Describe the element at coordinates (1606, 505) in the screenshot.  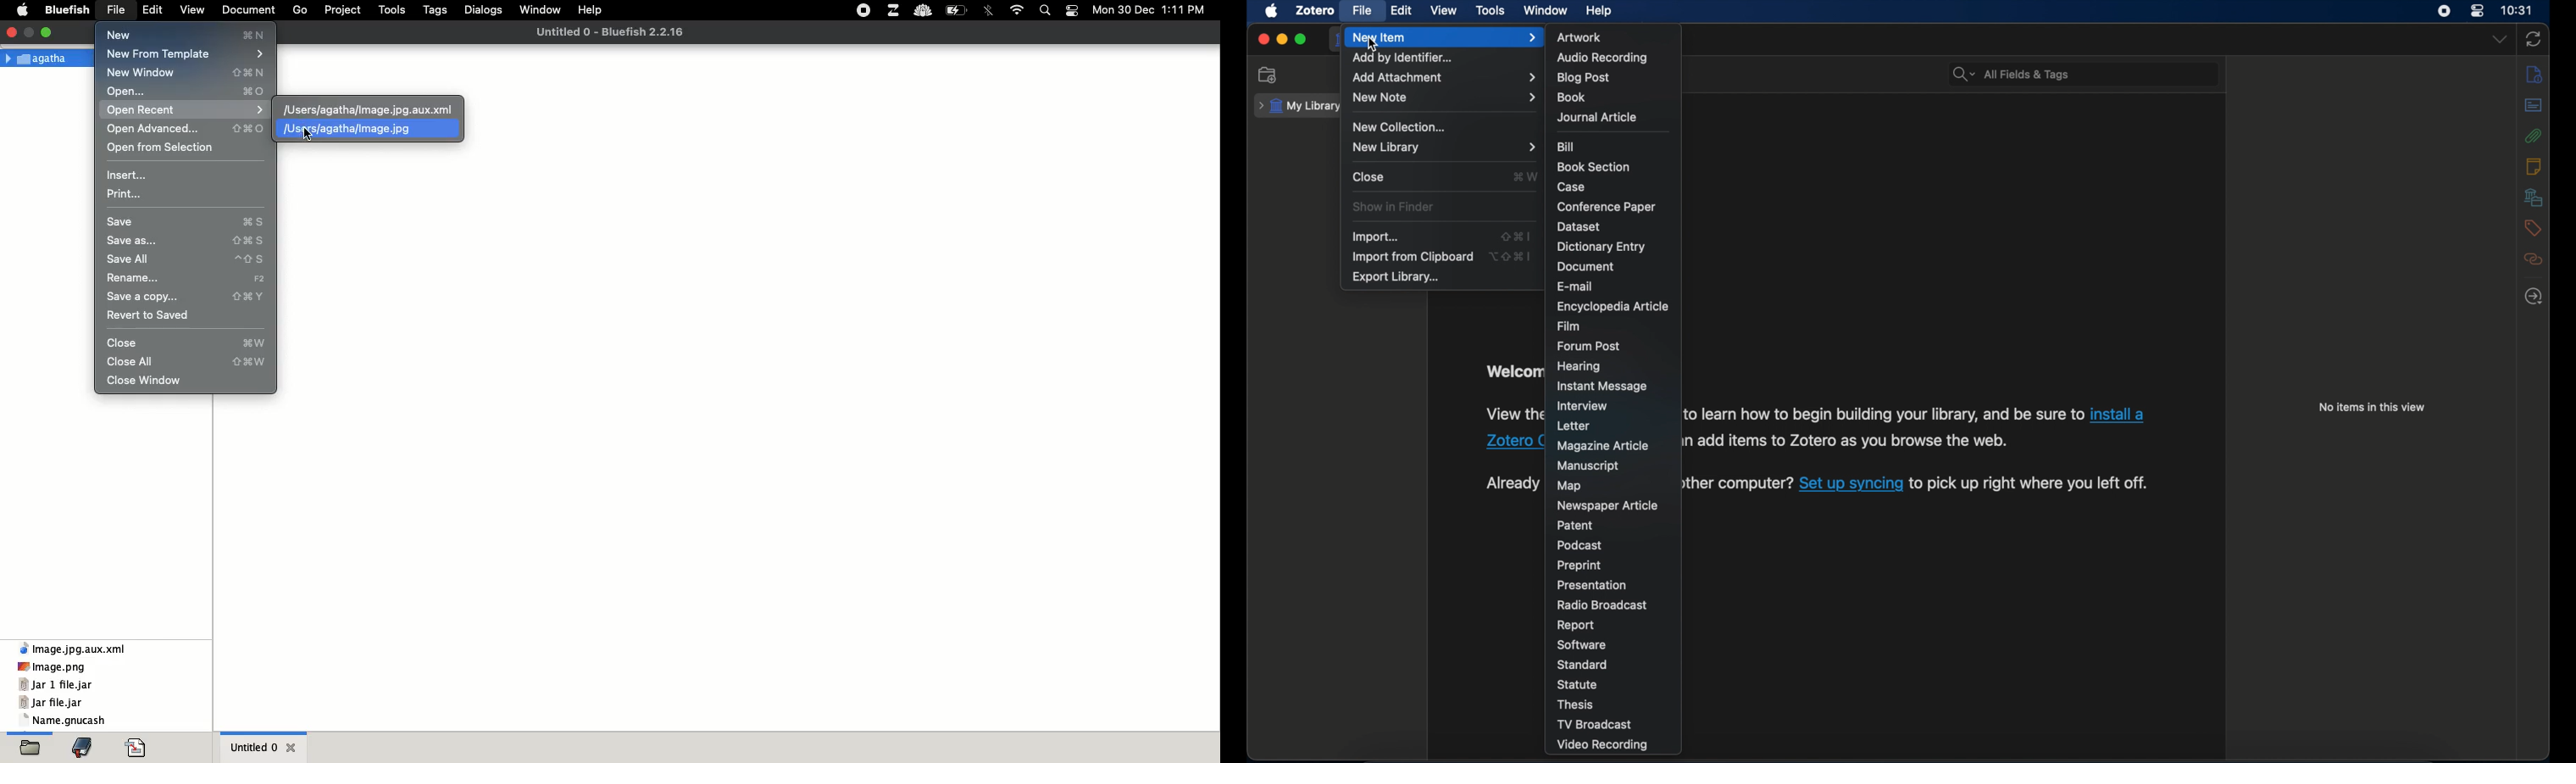
I see `newspaper article` at that location.